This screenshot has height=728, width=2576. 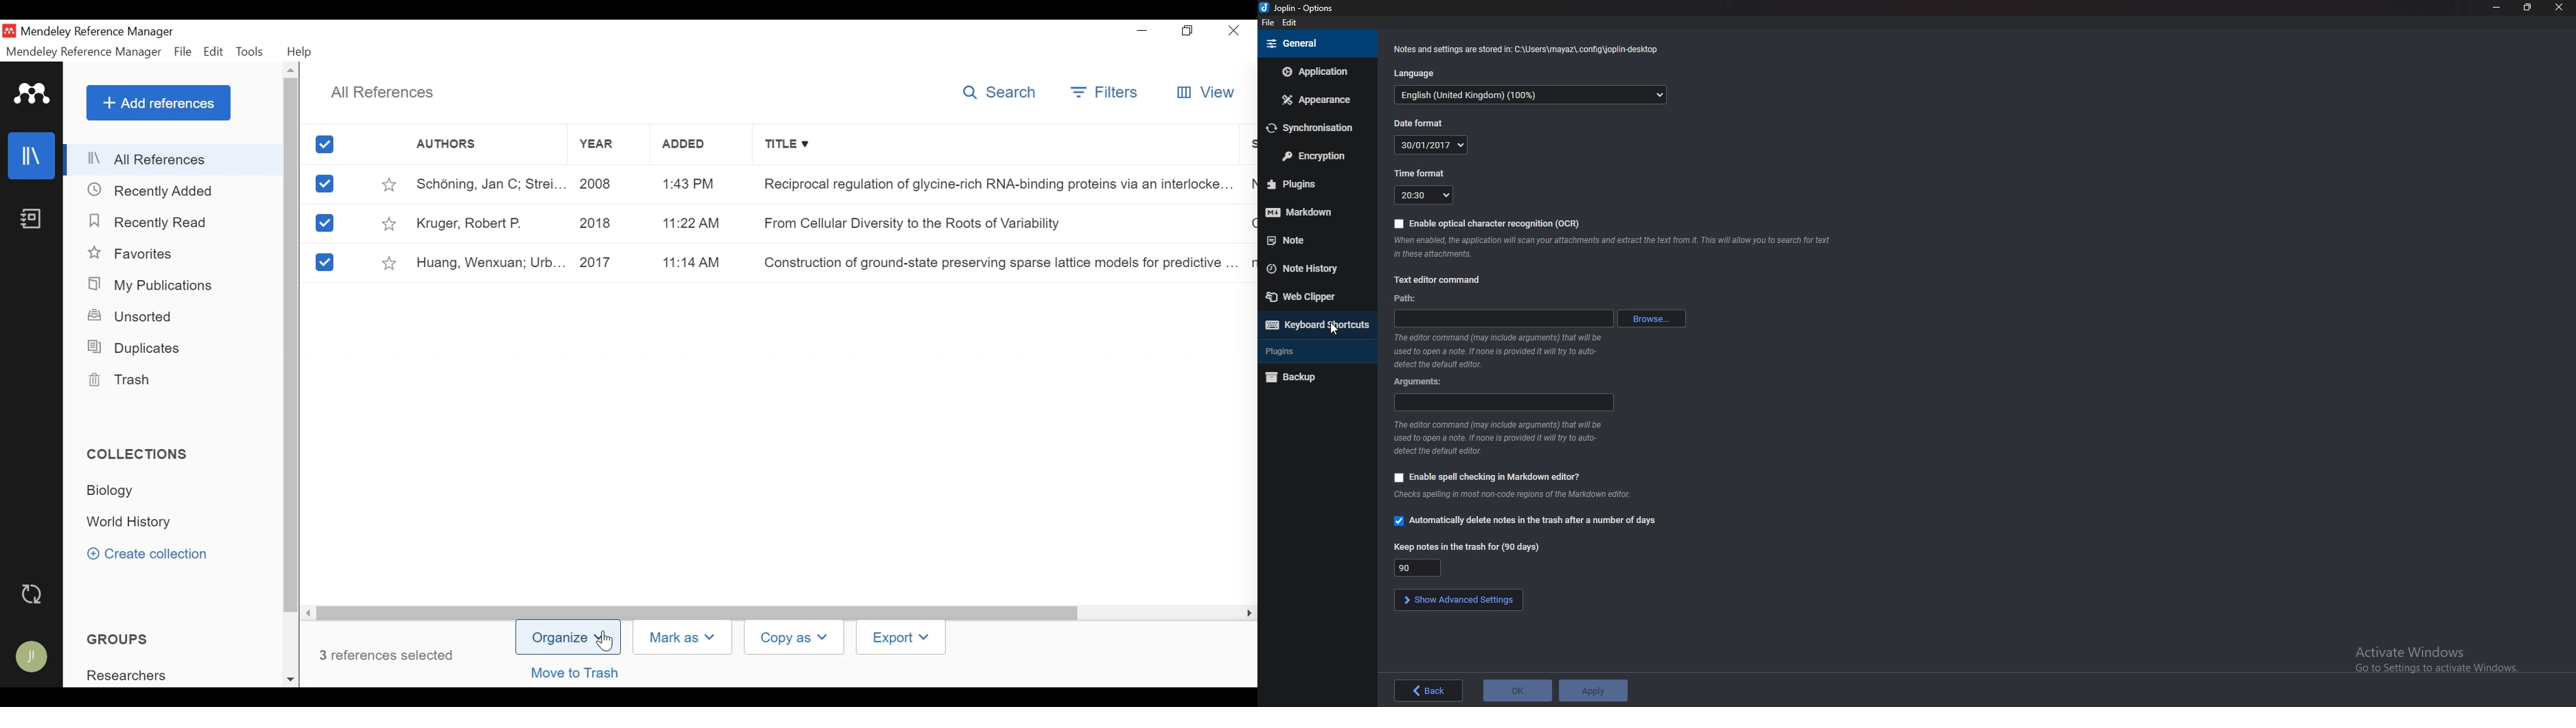 What do you see at coordinates (994, 263) in the screenshot?
I see `Journal Title` at bounding box center [994, 263].